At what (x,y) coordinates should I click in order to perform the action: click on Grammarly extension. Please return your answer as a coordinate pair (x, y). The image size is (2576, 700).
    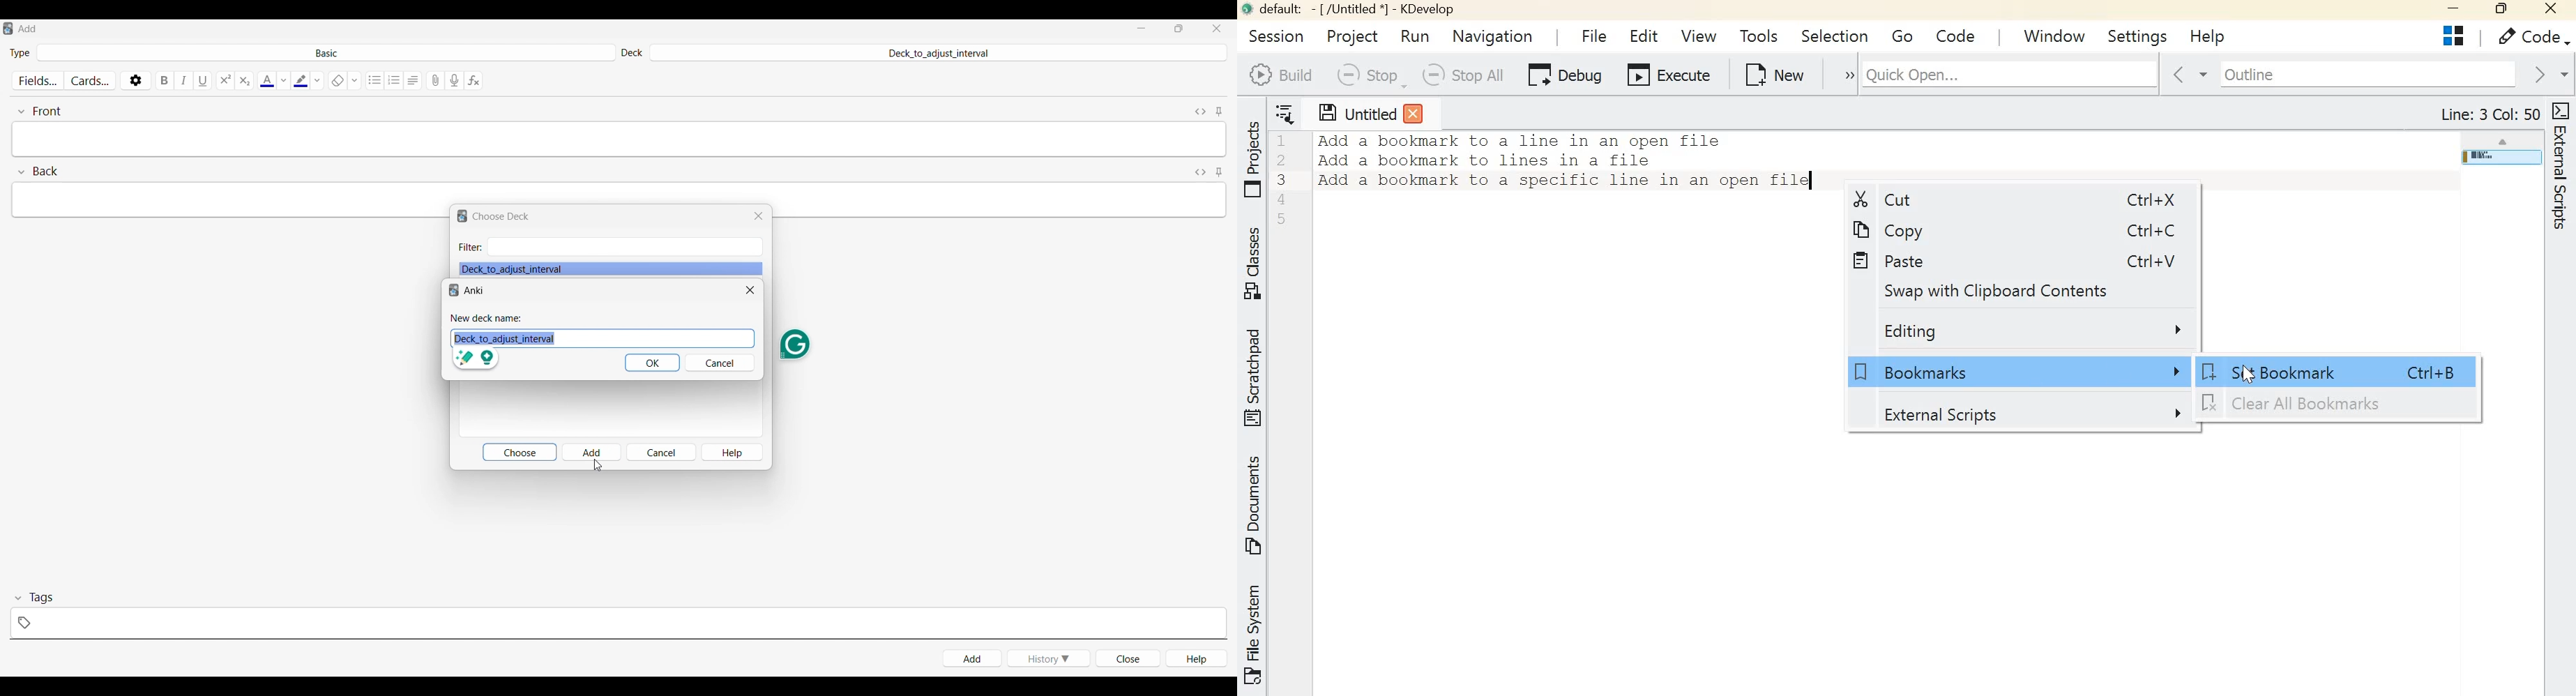
    Looking at the image, I should click on (795, 345).